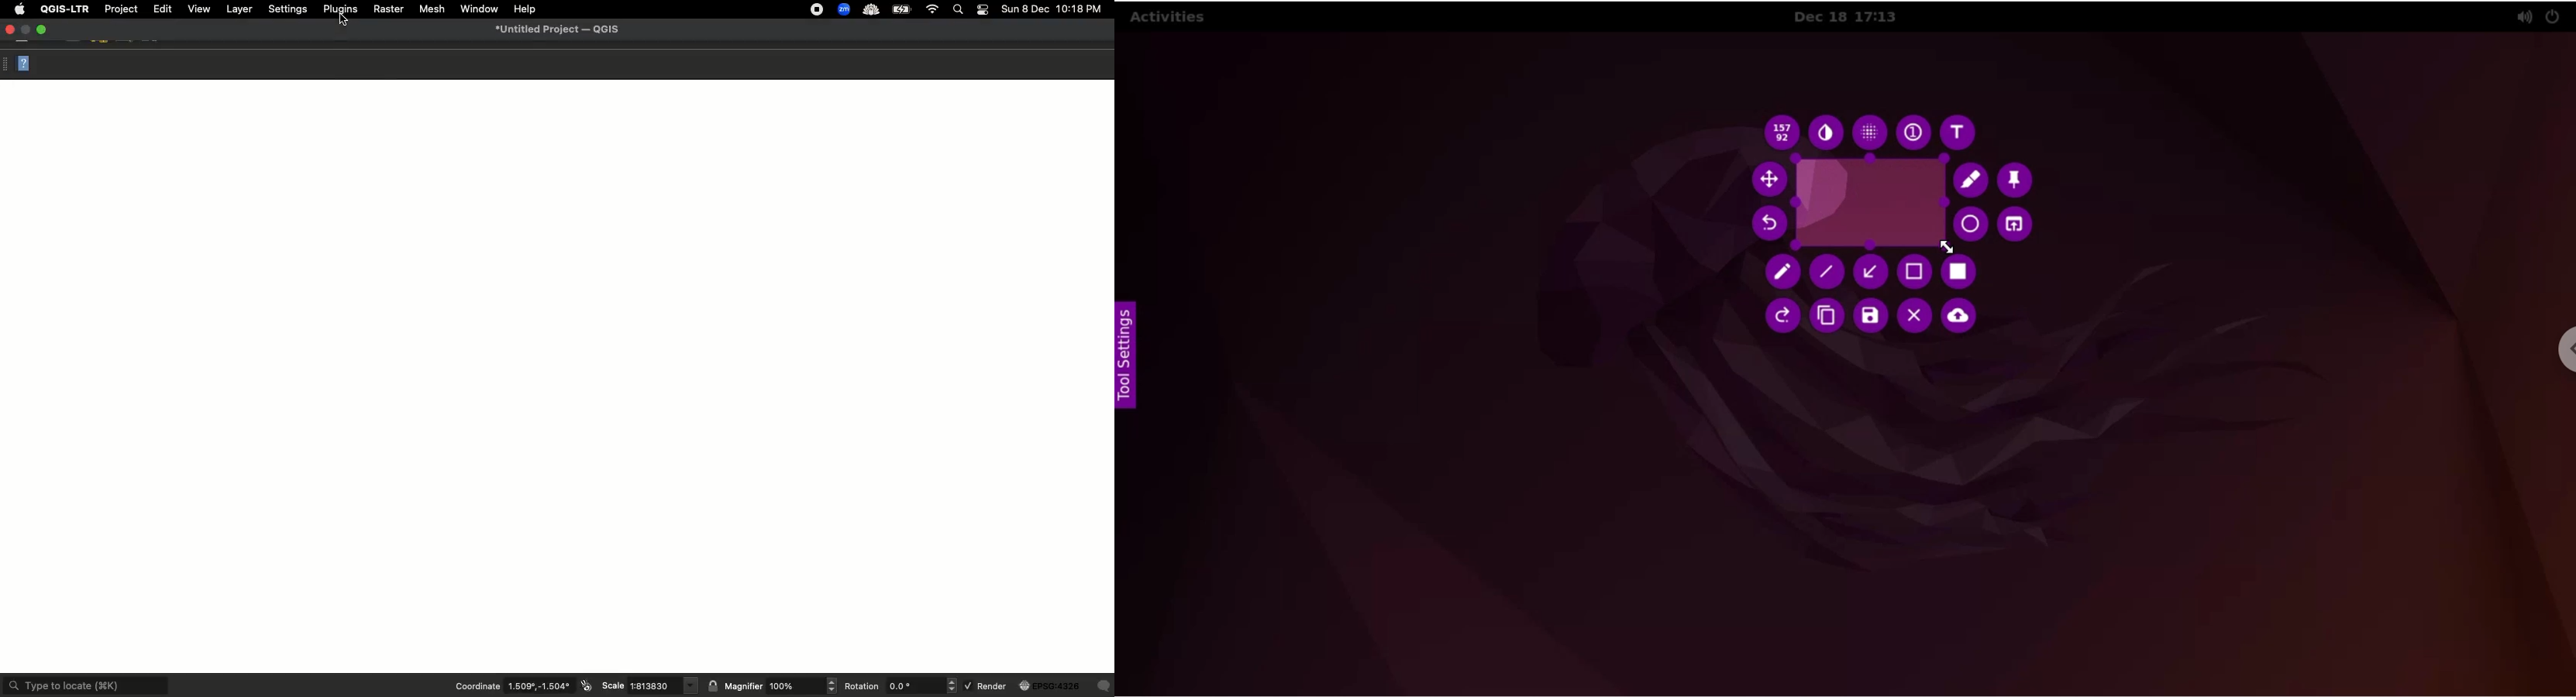 The width and height of the screenshot is (2576, 700). Describe the element at coordinates (647, 686) in the screenshot. I see `Scale` at that location.